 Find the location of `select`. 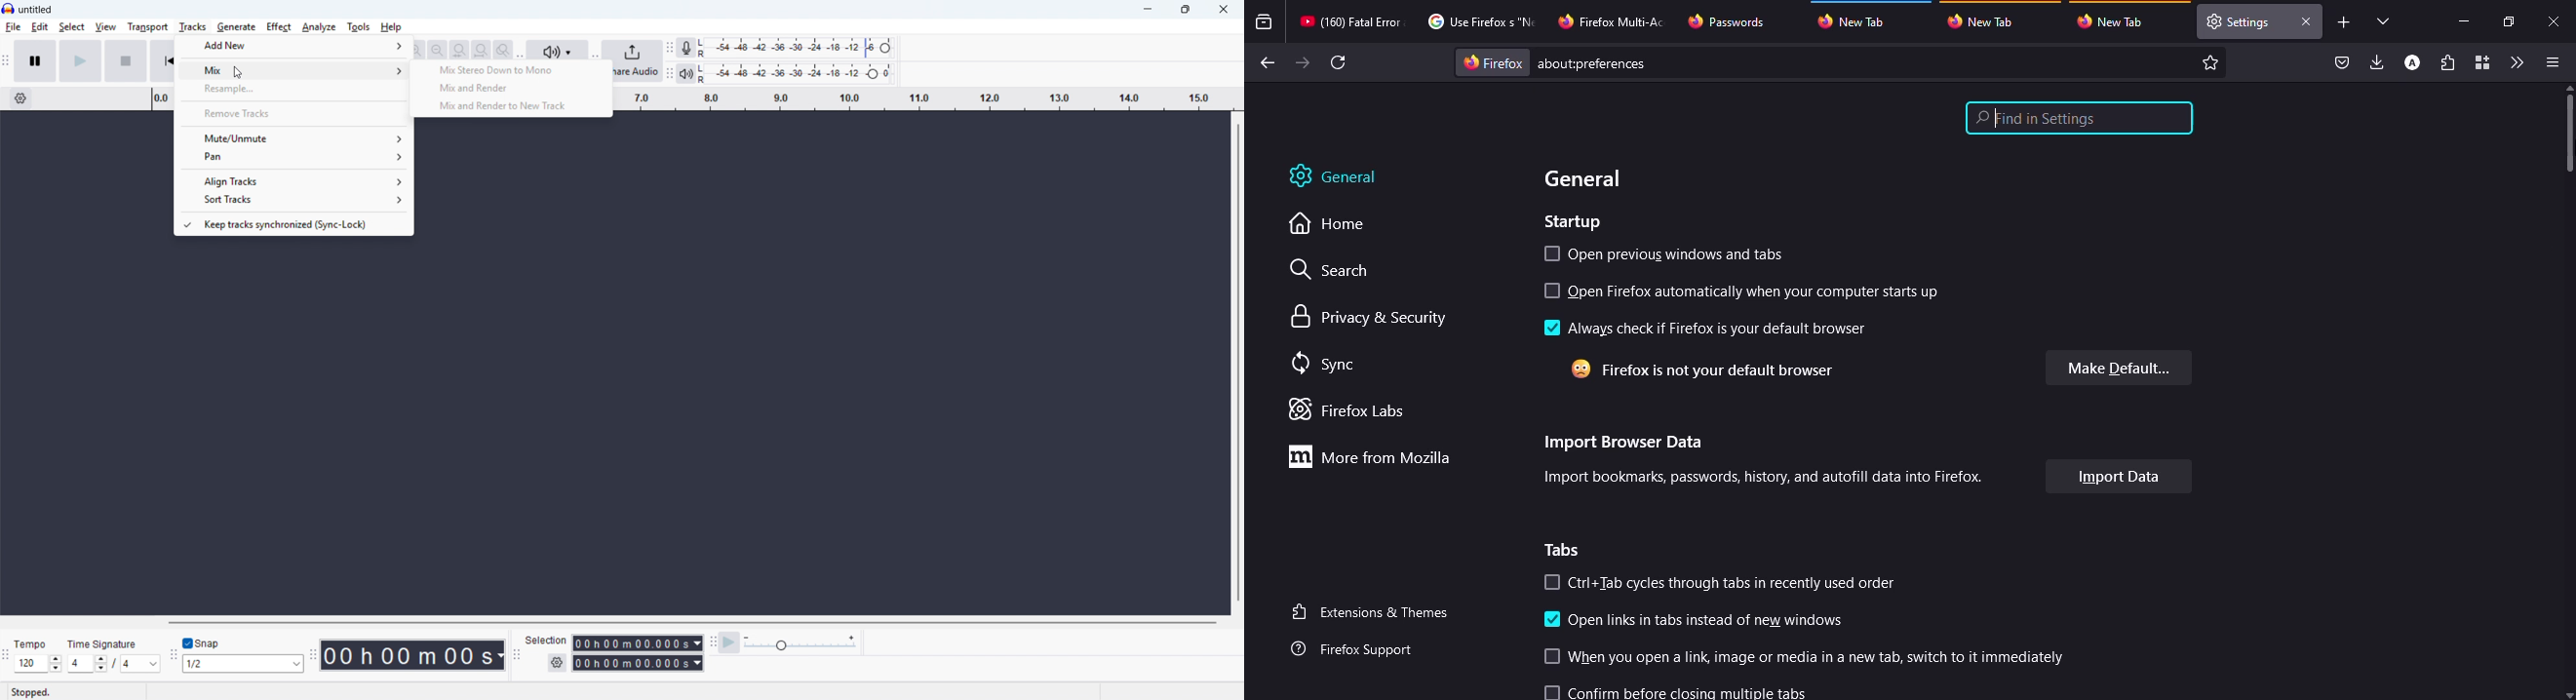

select is located at coordinates (1552, 582).